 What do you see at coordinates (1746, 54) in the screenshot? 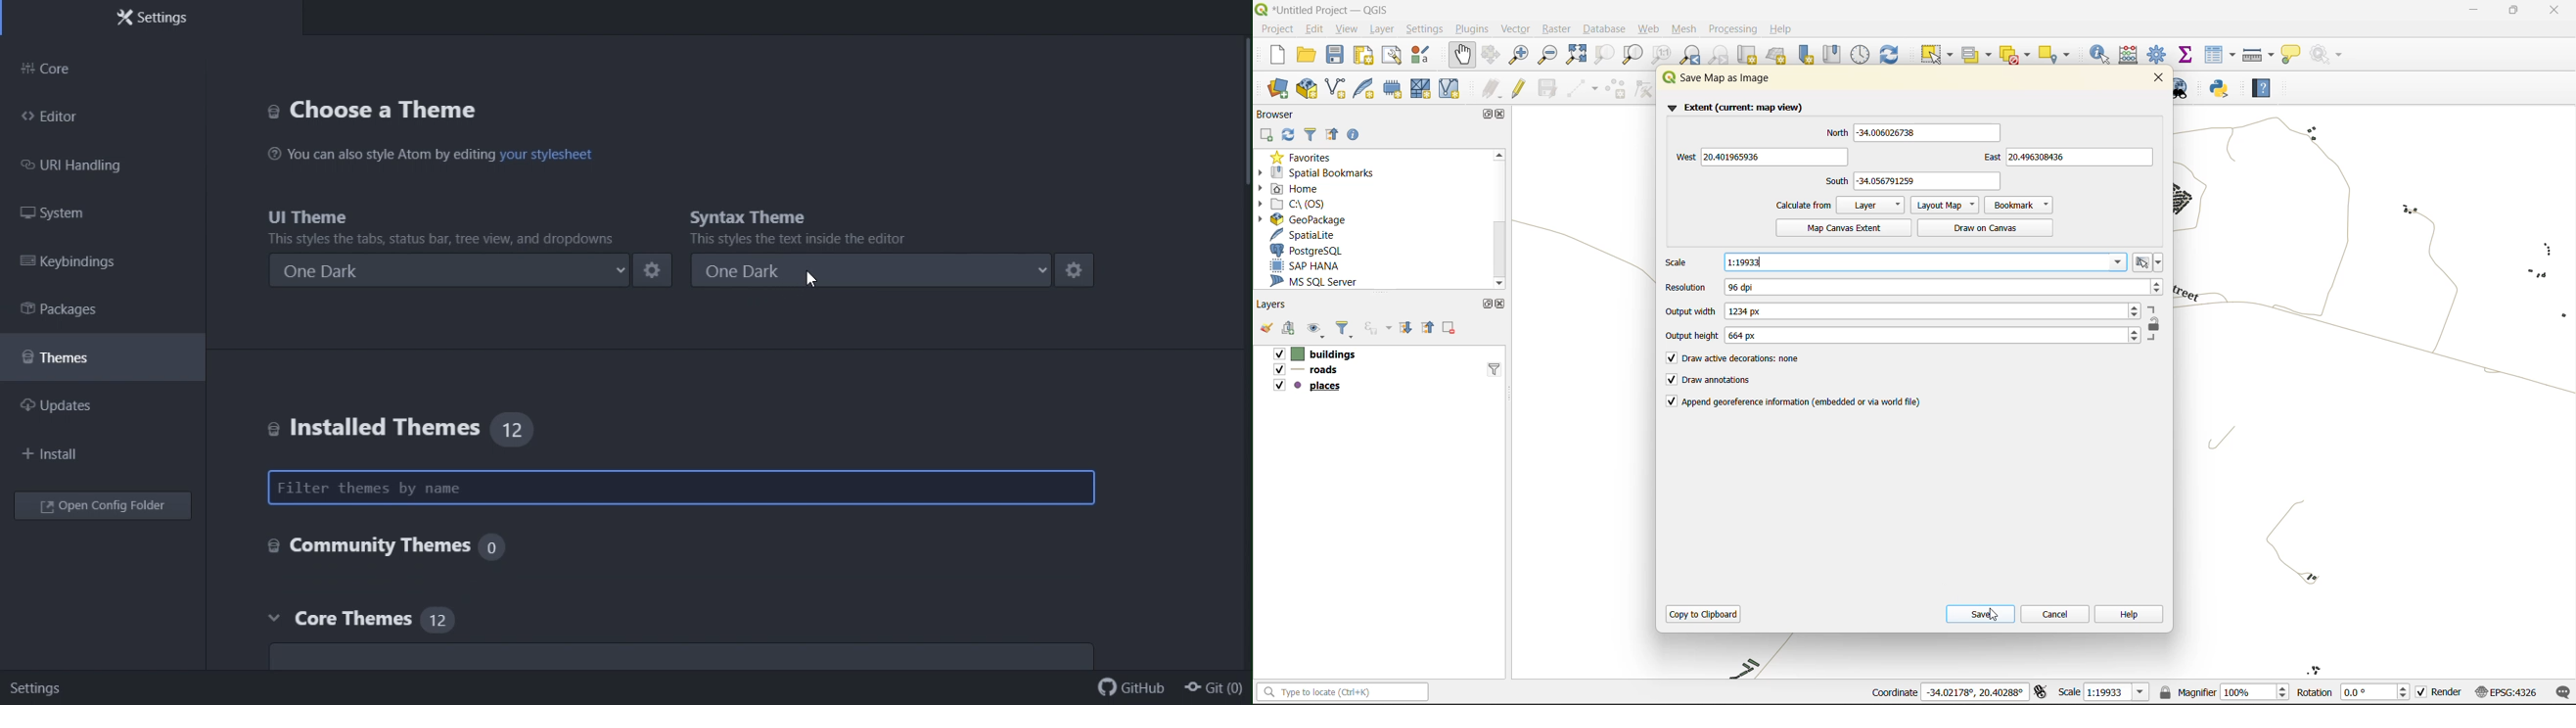
I see `new map view` at bounding box center [1746, 54].